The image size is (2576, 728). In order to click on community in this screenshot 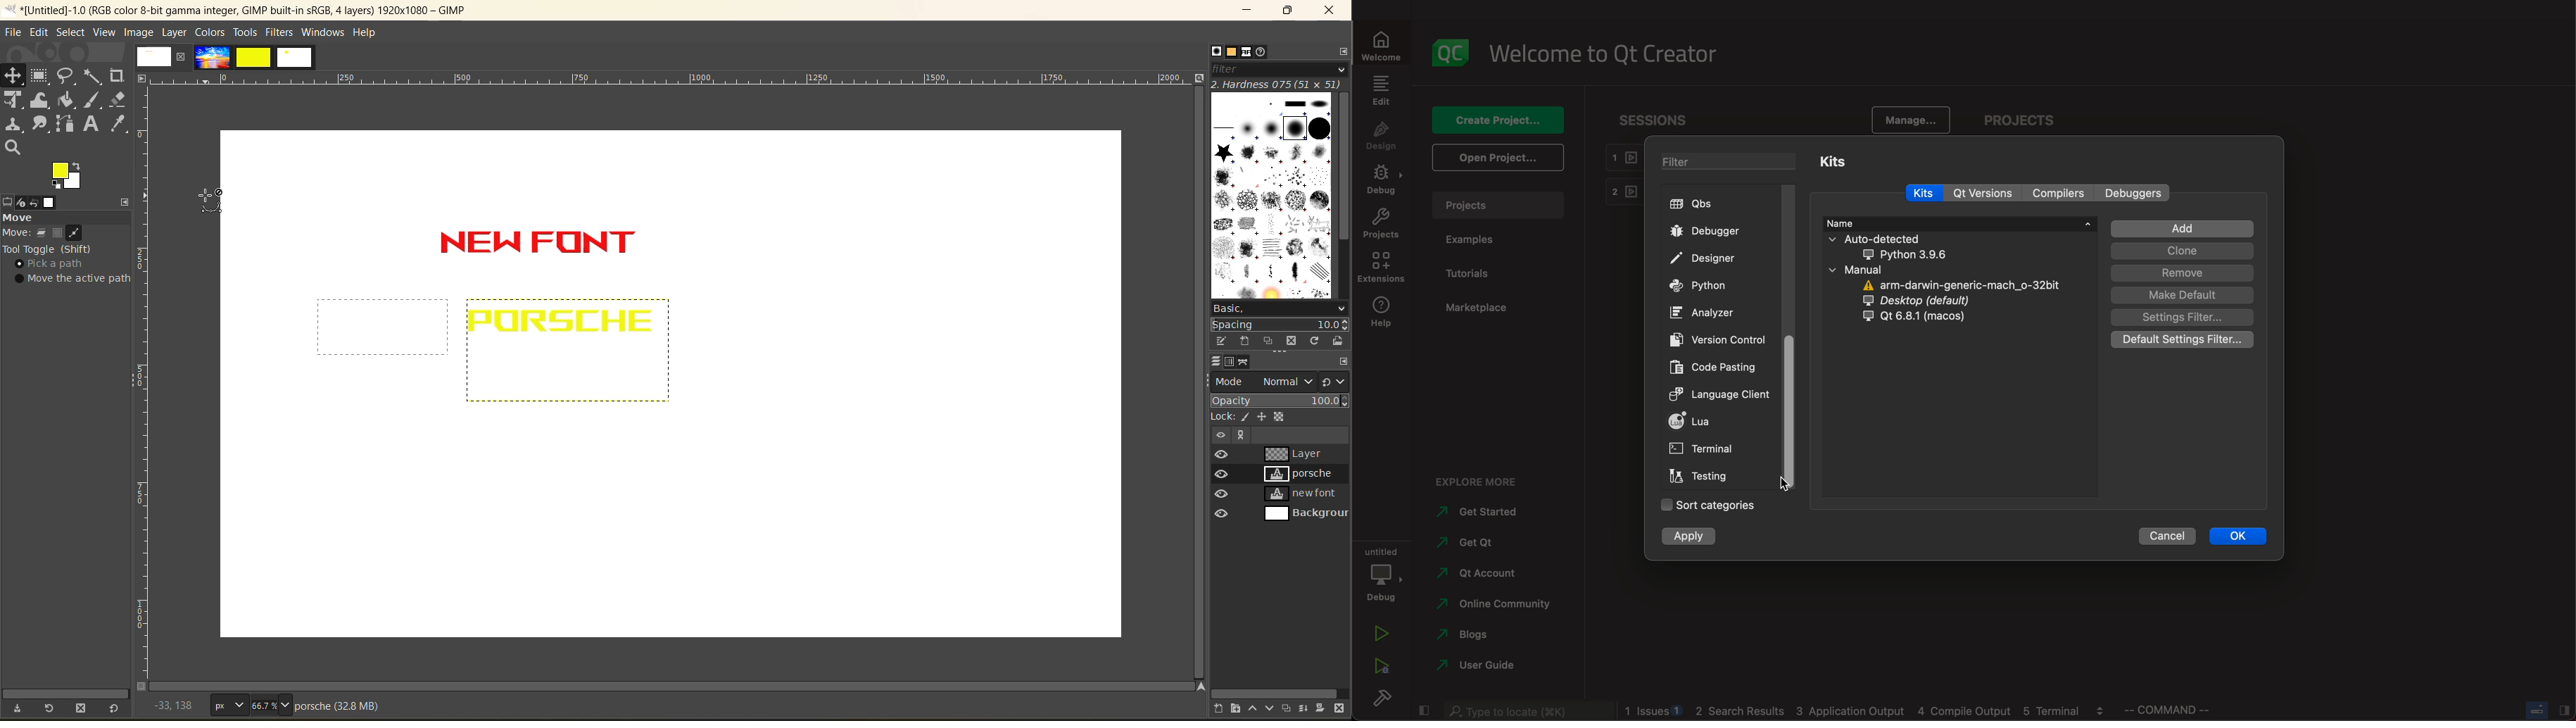, I will do `click(1499, 607)`.